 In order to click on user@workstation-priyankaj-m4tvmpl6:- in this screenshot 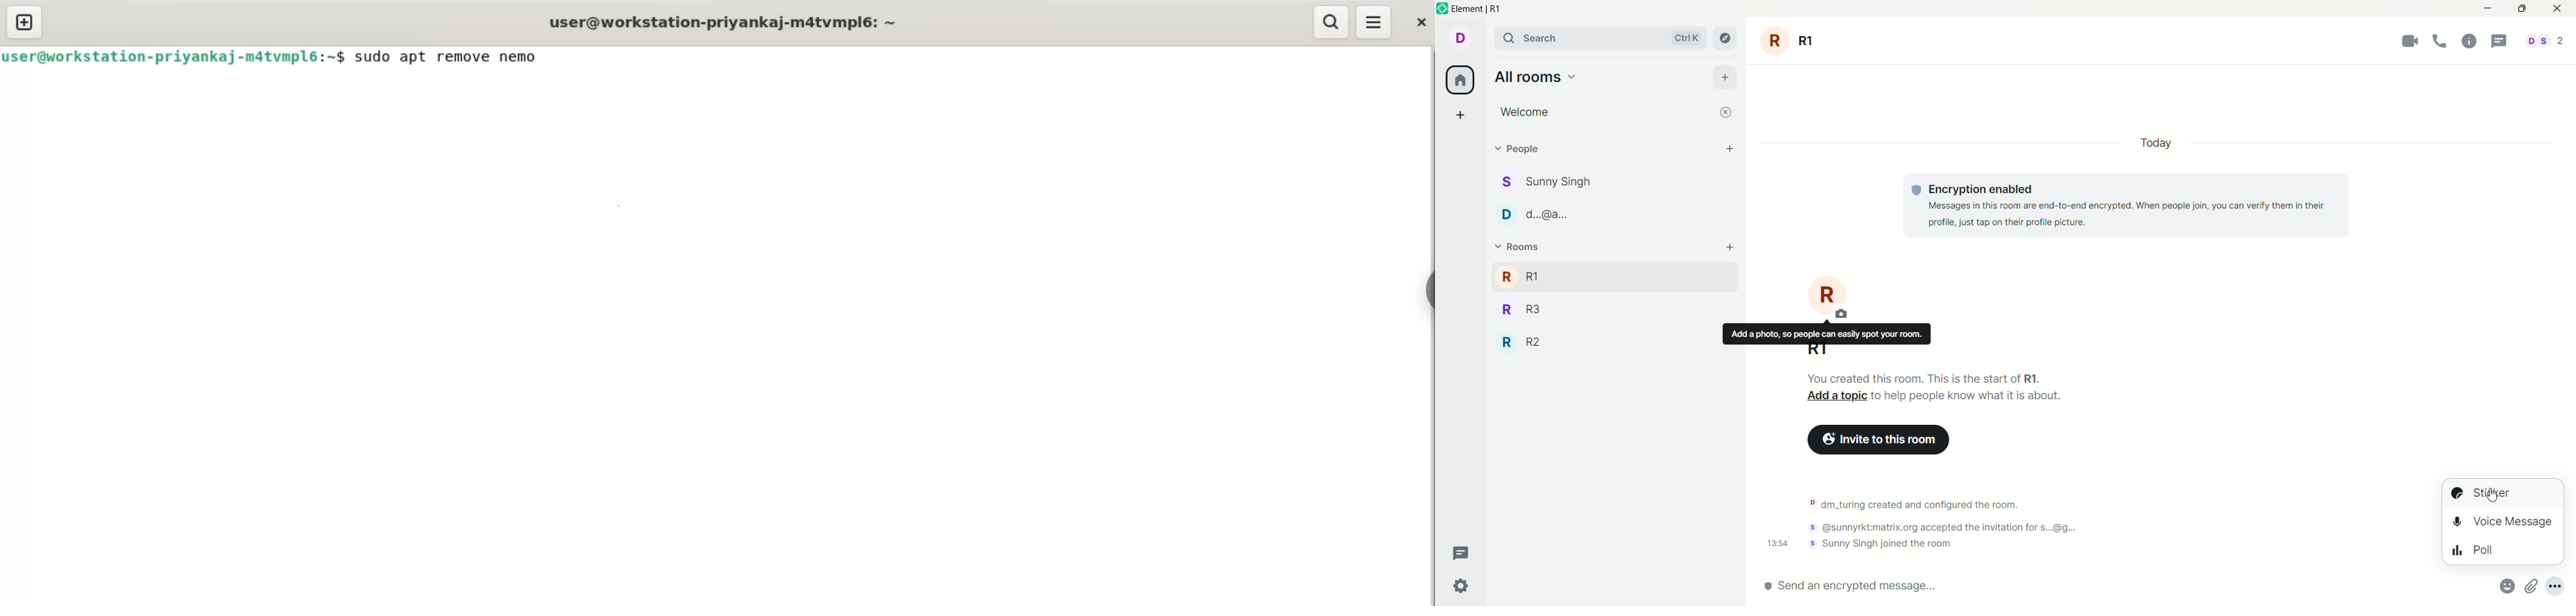, I will do `click(724, 21)`.